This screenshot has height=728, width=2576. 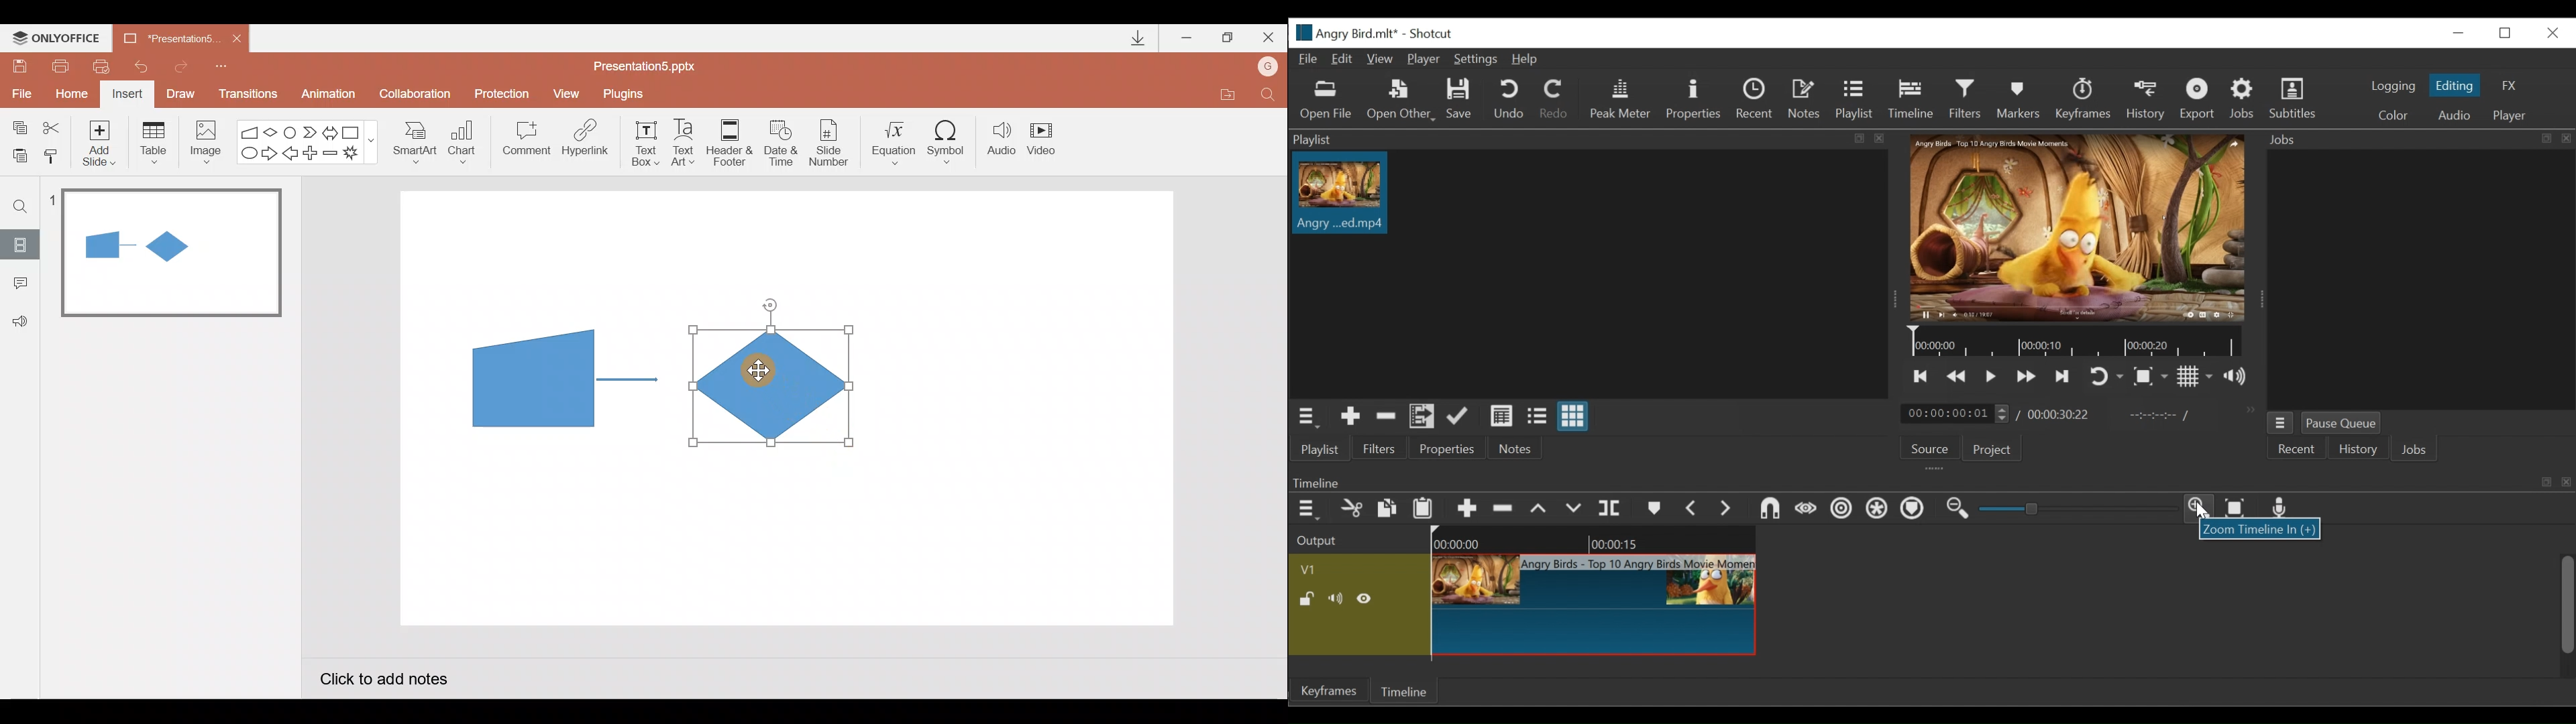 What do you see at coordinates (754, 372) in the screenshot?
I see `Cursor` at bounding box center [754, 372].